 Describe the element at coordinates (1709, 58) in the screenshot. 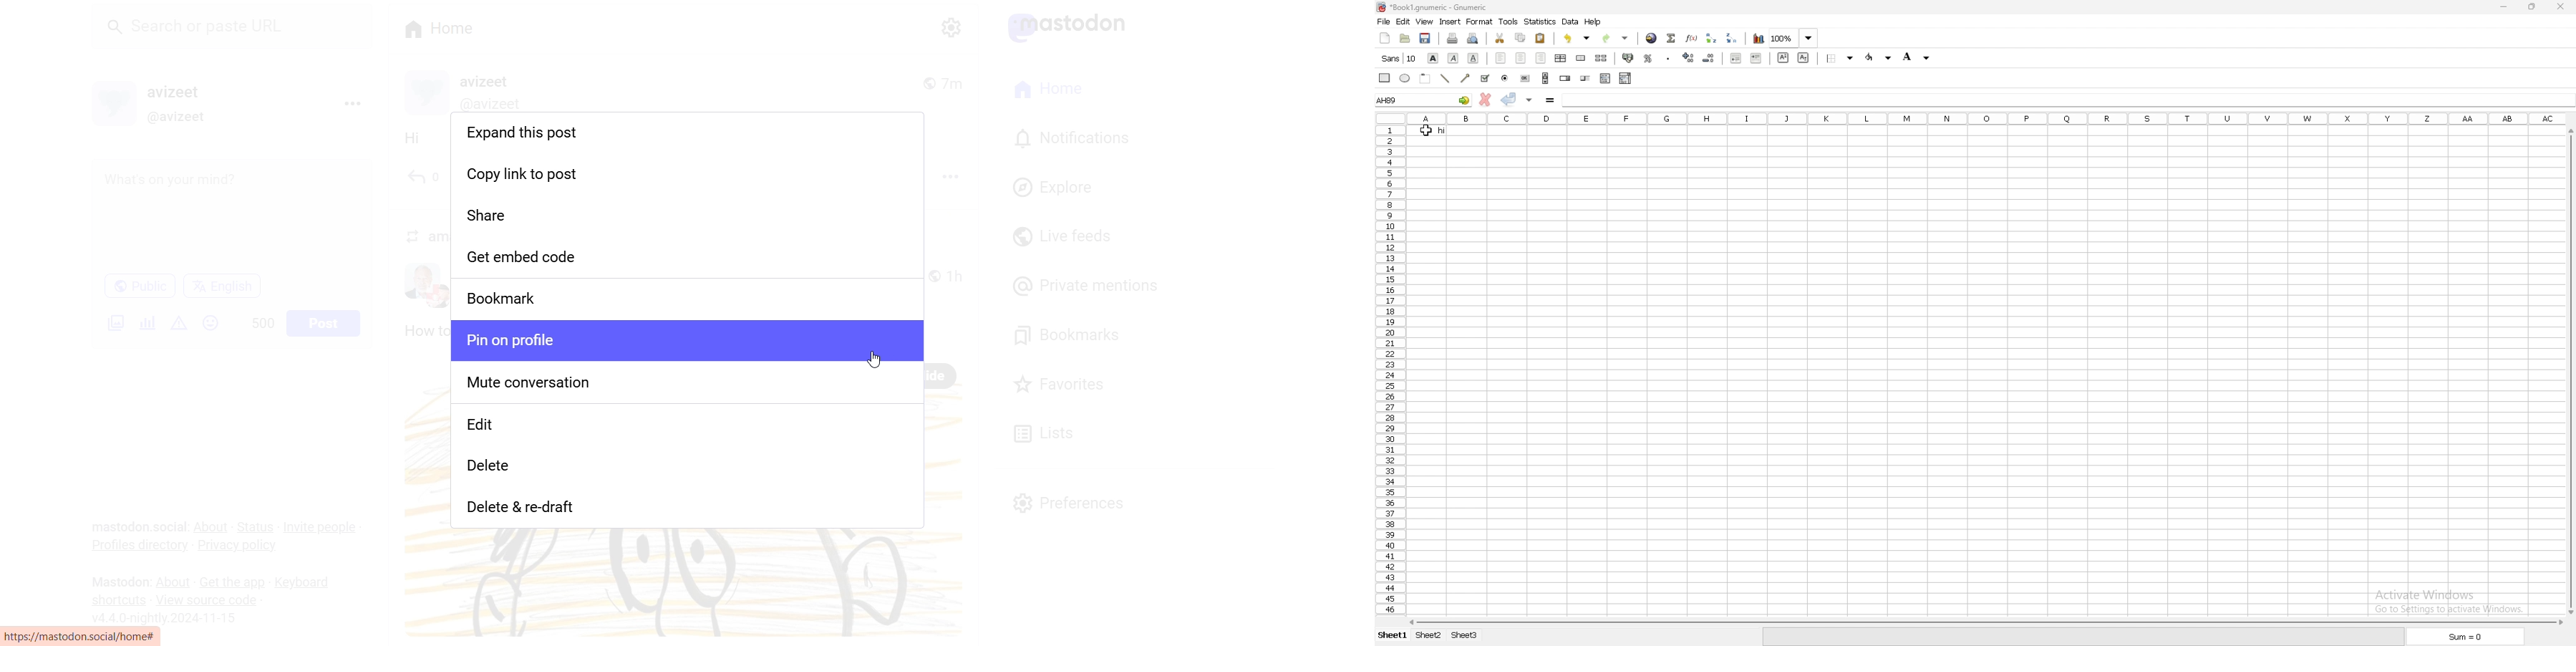

I see `increase decimal point` at that location.